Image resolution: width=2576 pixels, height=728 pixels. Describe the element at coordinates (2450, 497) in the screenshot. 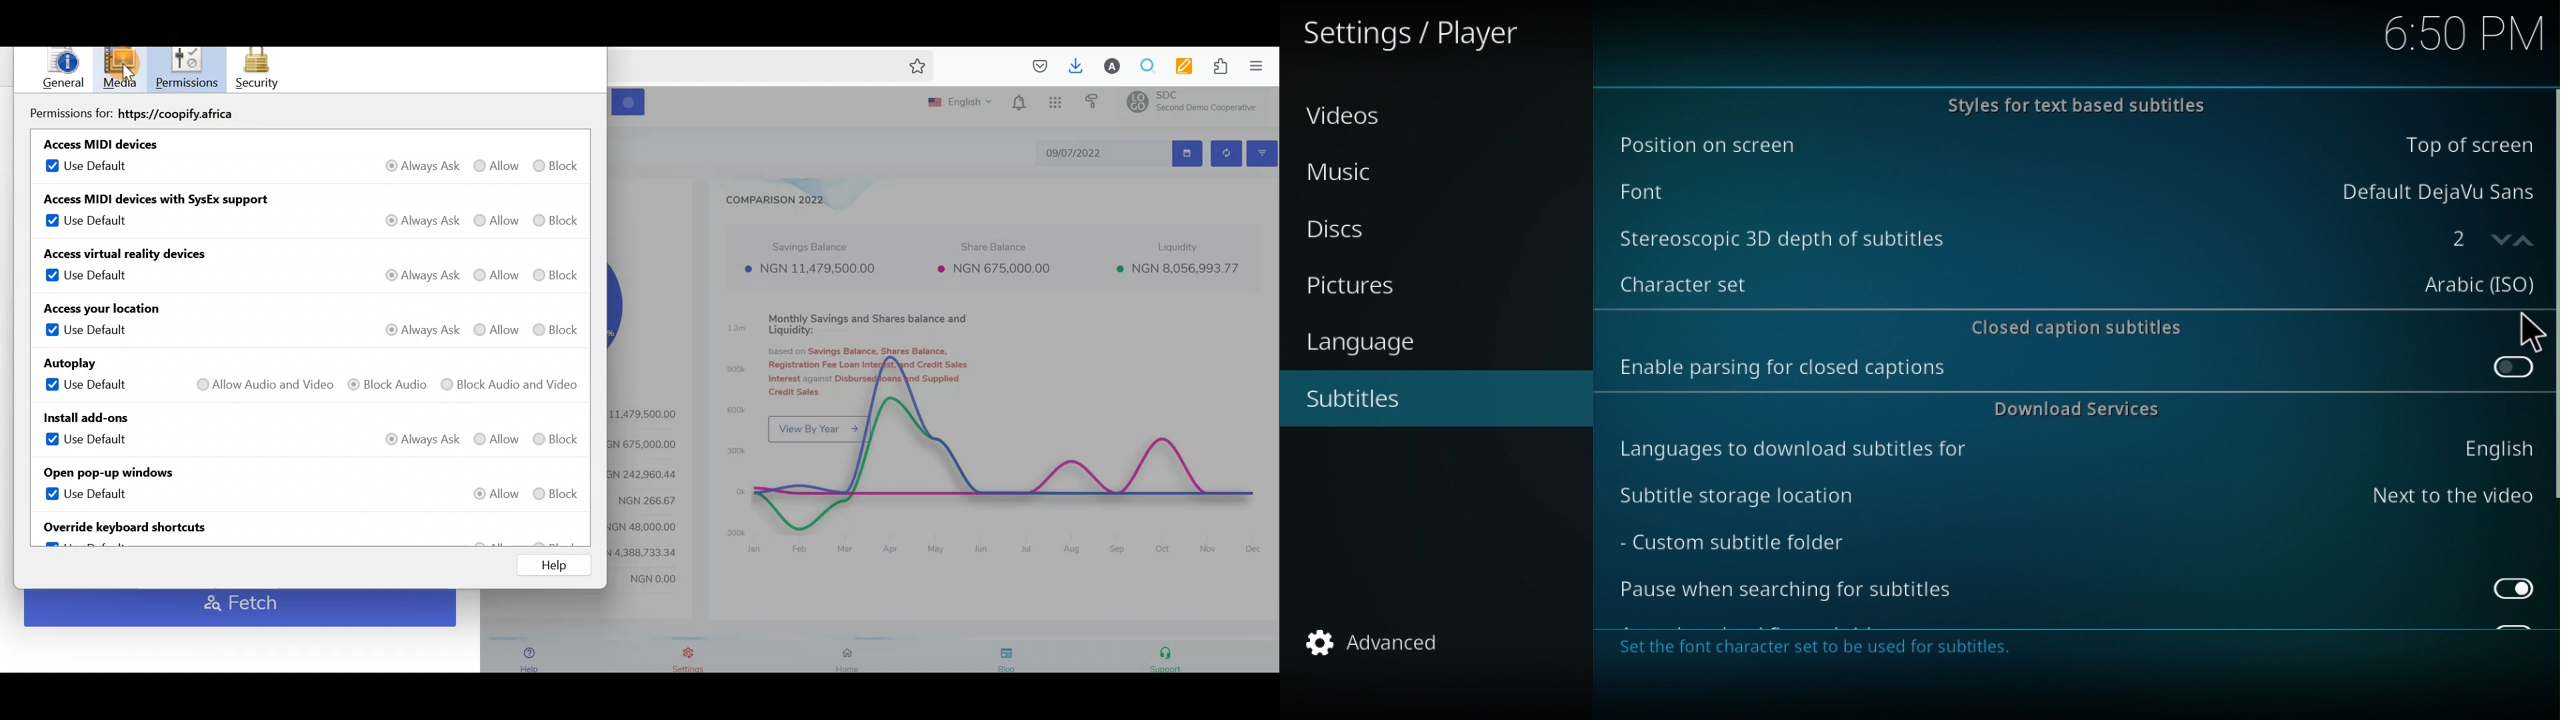

I see `Next to the video` at that location.